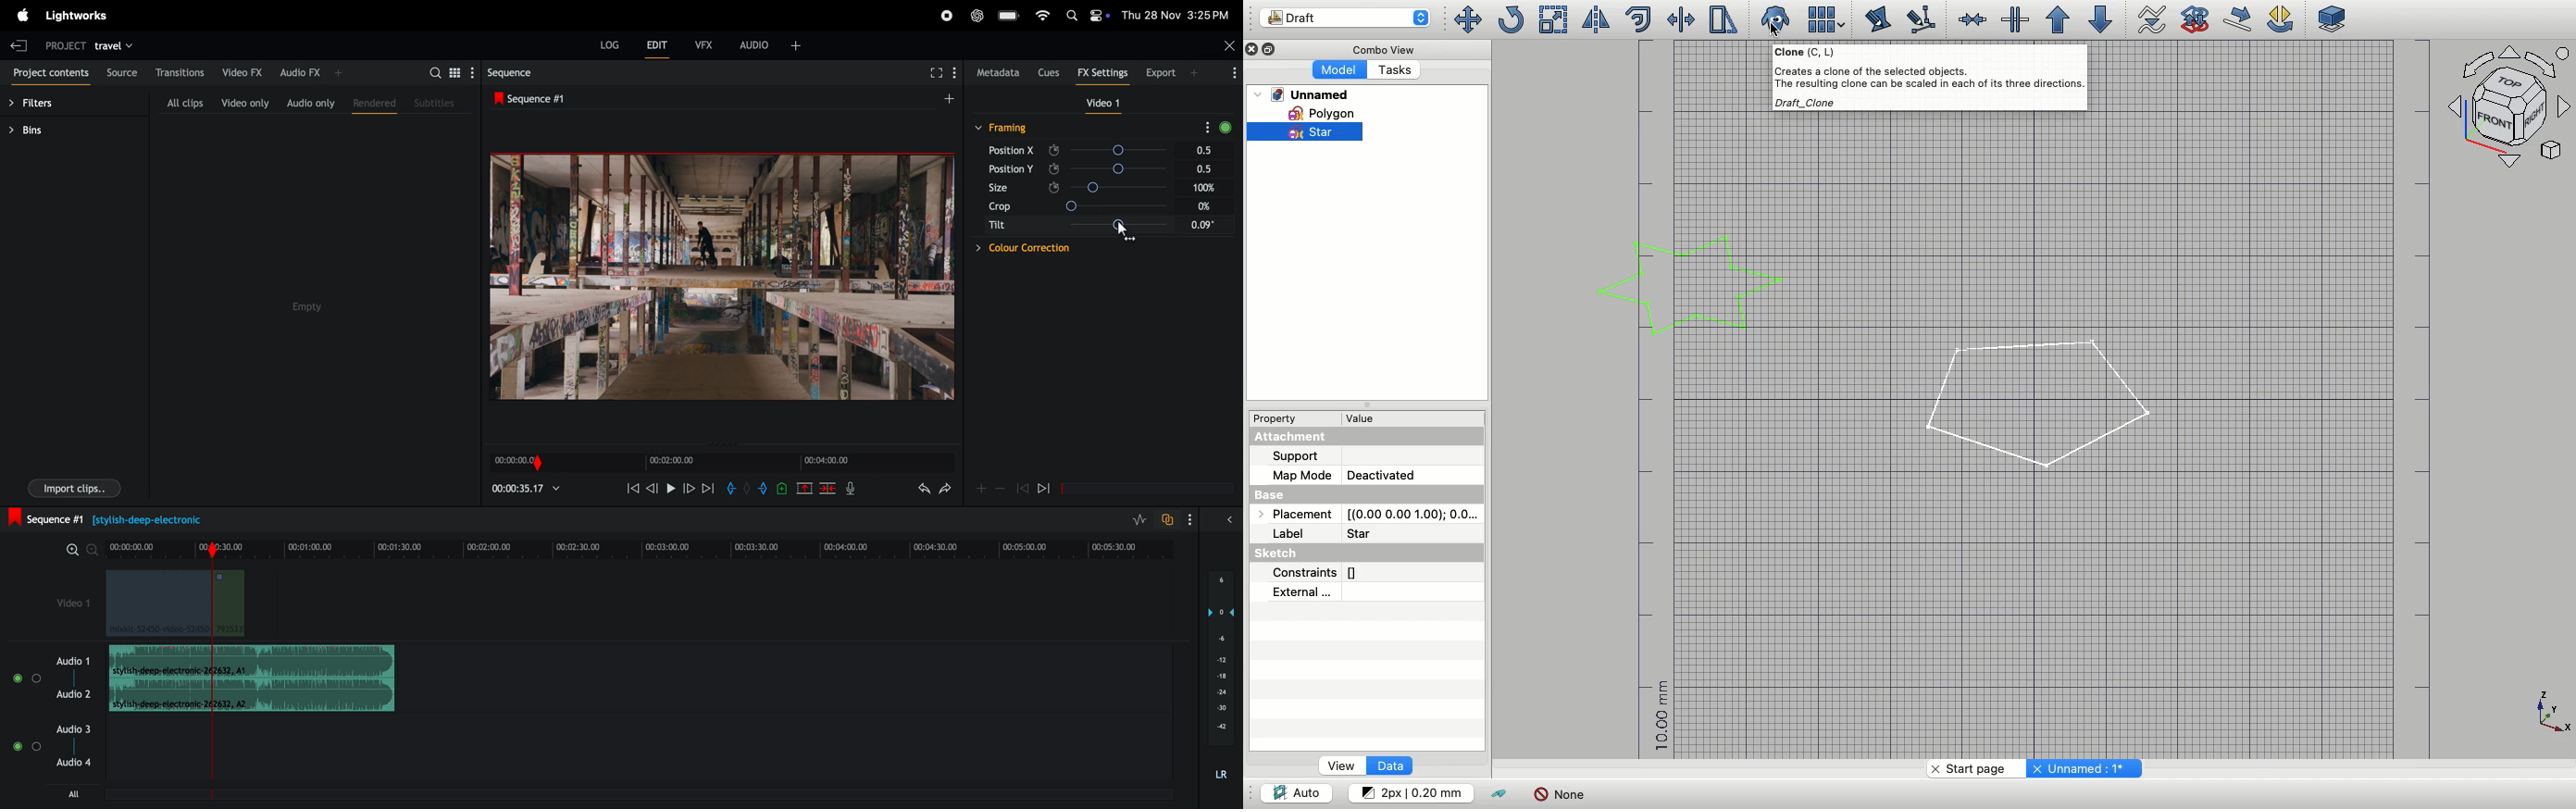 The image size is (2576, 812). I want to click on travel, so click(117, 44).